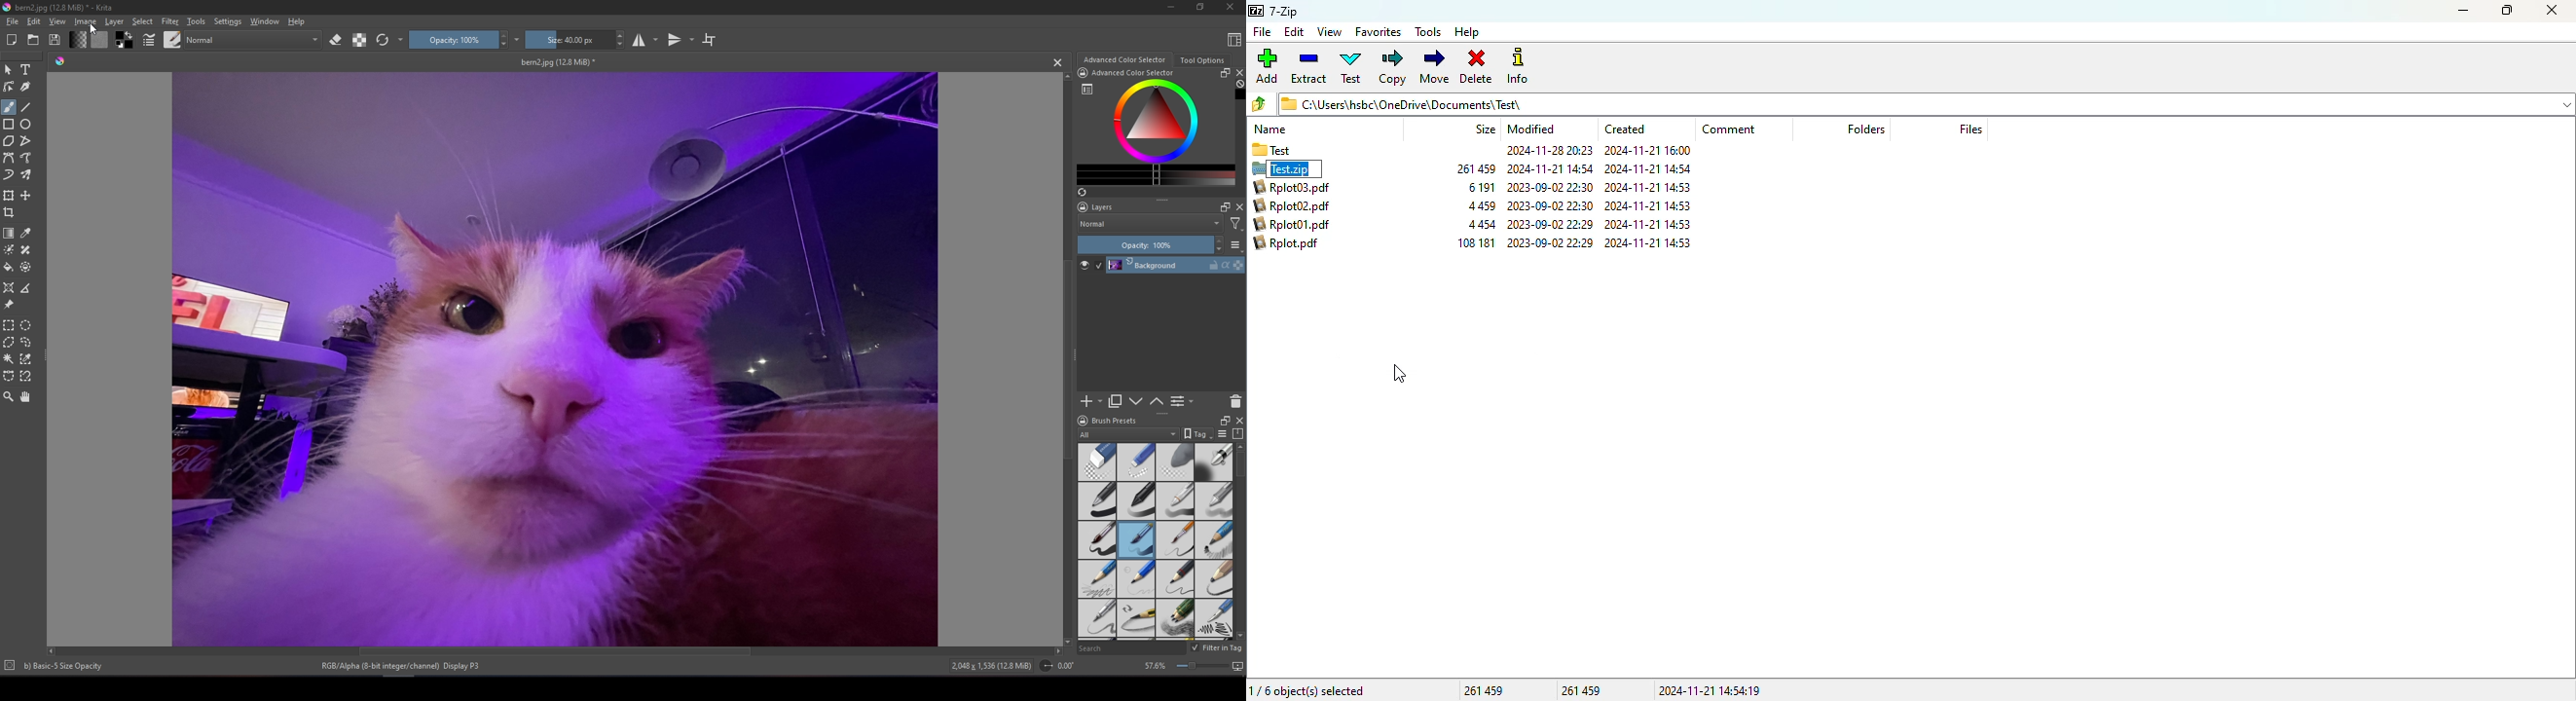  What do you see at coordinates (173, 39) in the screenshot?
I see `Choose brush preset` at bounding box center [173, 39].